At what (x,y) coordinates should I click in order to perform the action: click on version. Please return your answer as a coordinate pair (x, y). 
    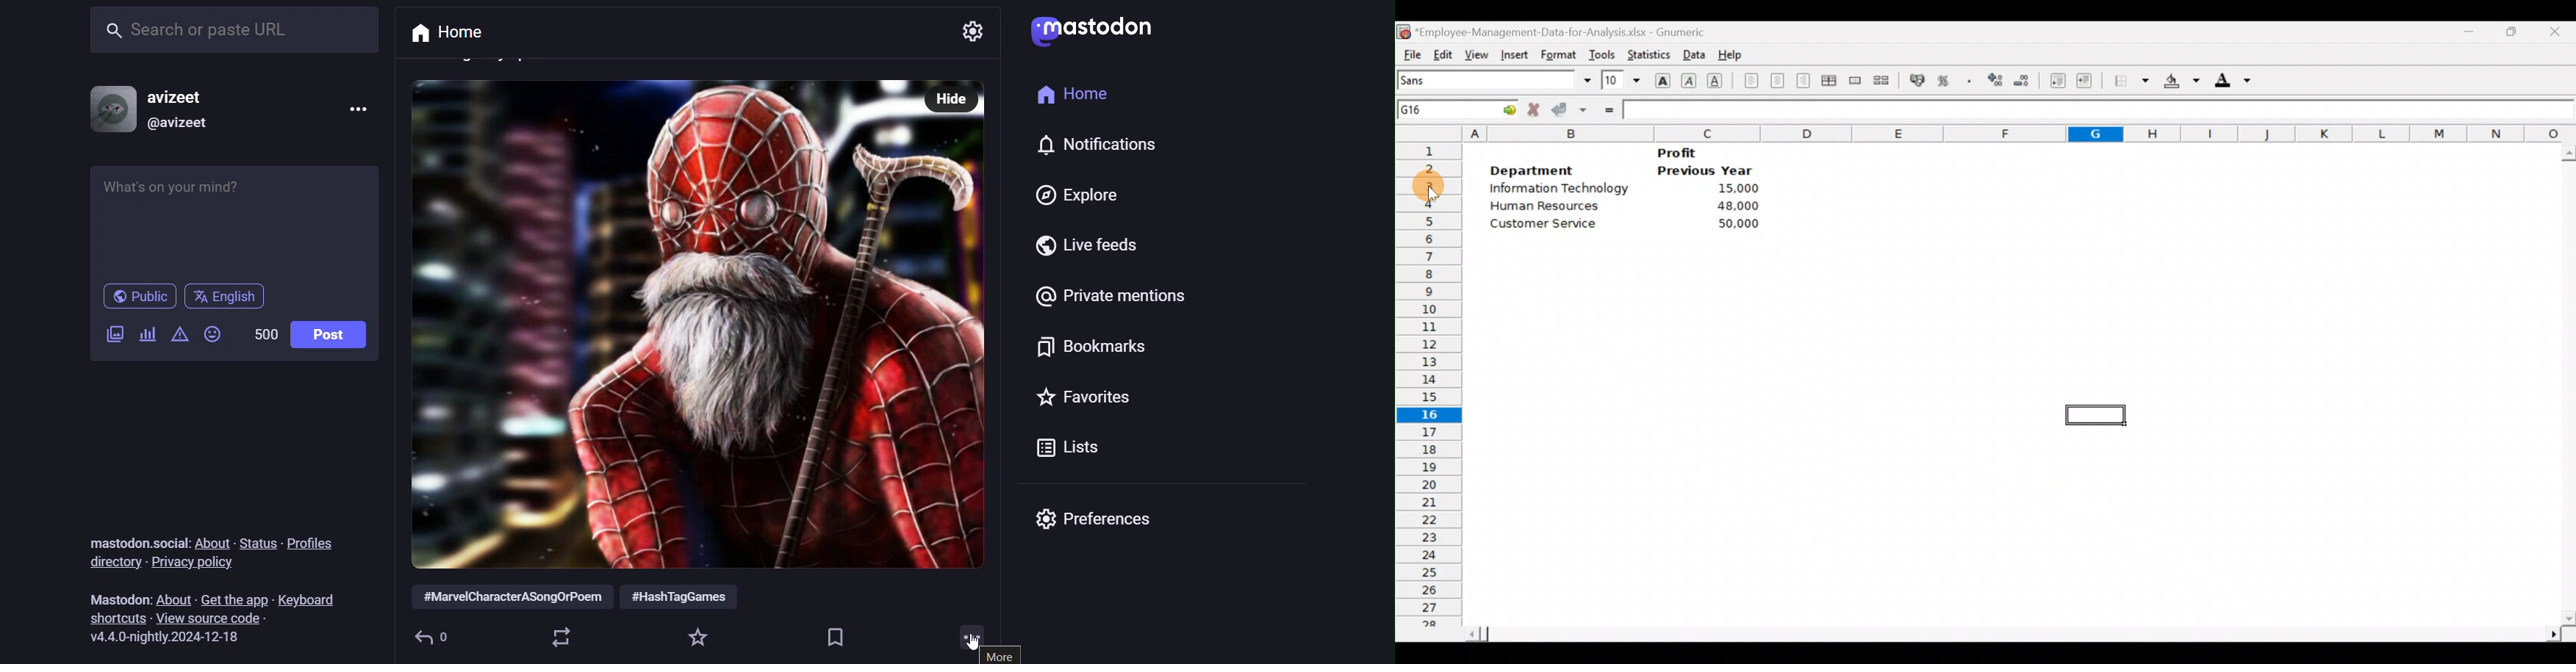
    Looking at the image, I should click on (173, 638).